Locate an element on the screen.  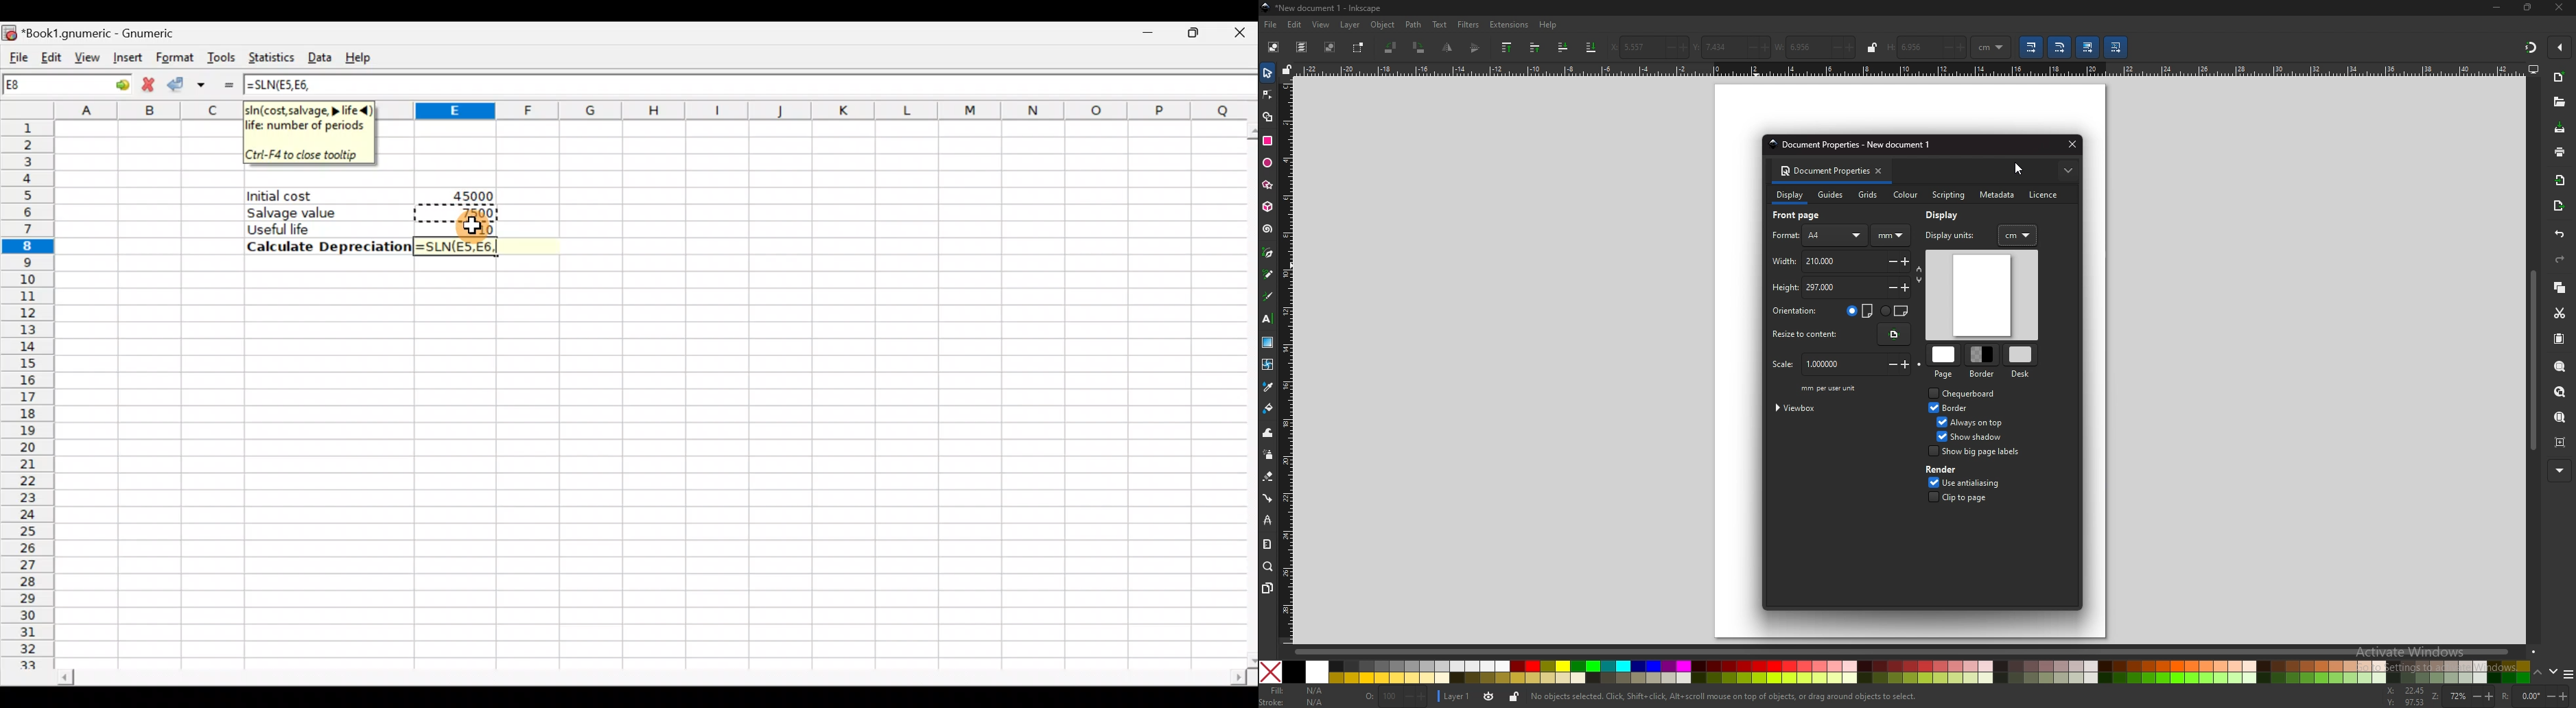
Format is located at coordinates (173, 55).